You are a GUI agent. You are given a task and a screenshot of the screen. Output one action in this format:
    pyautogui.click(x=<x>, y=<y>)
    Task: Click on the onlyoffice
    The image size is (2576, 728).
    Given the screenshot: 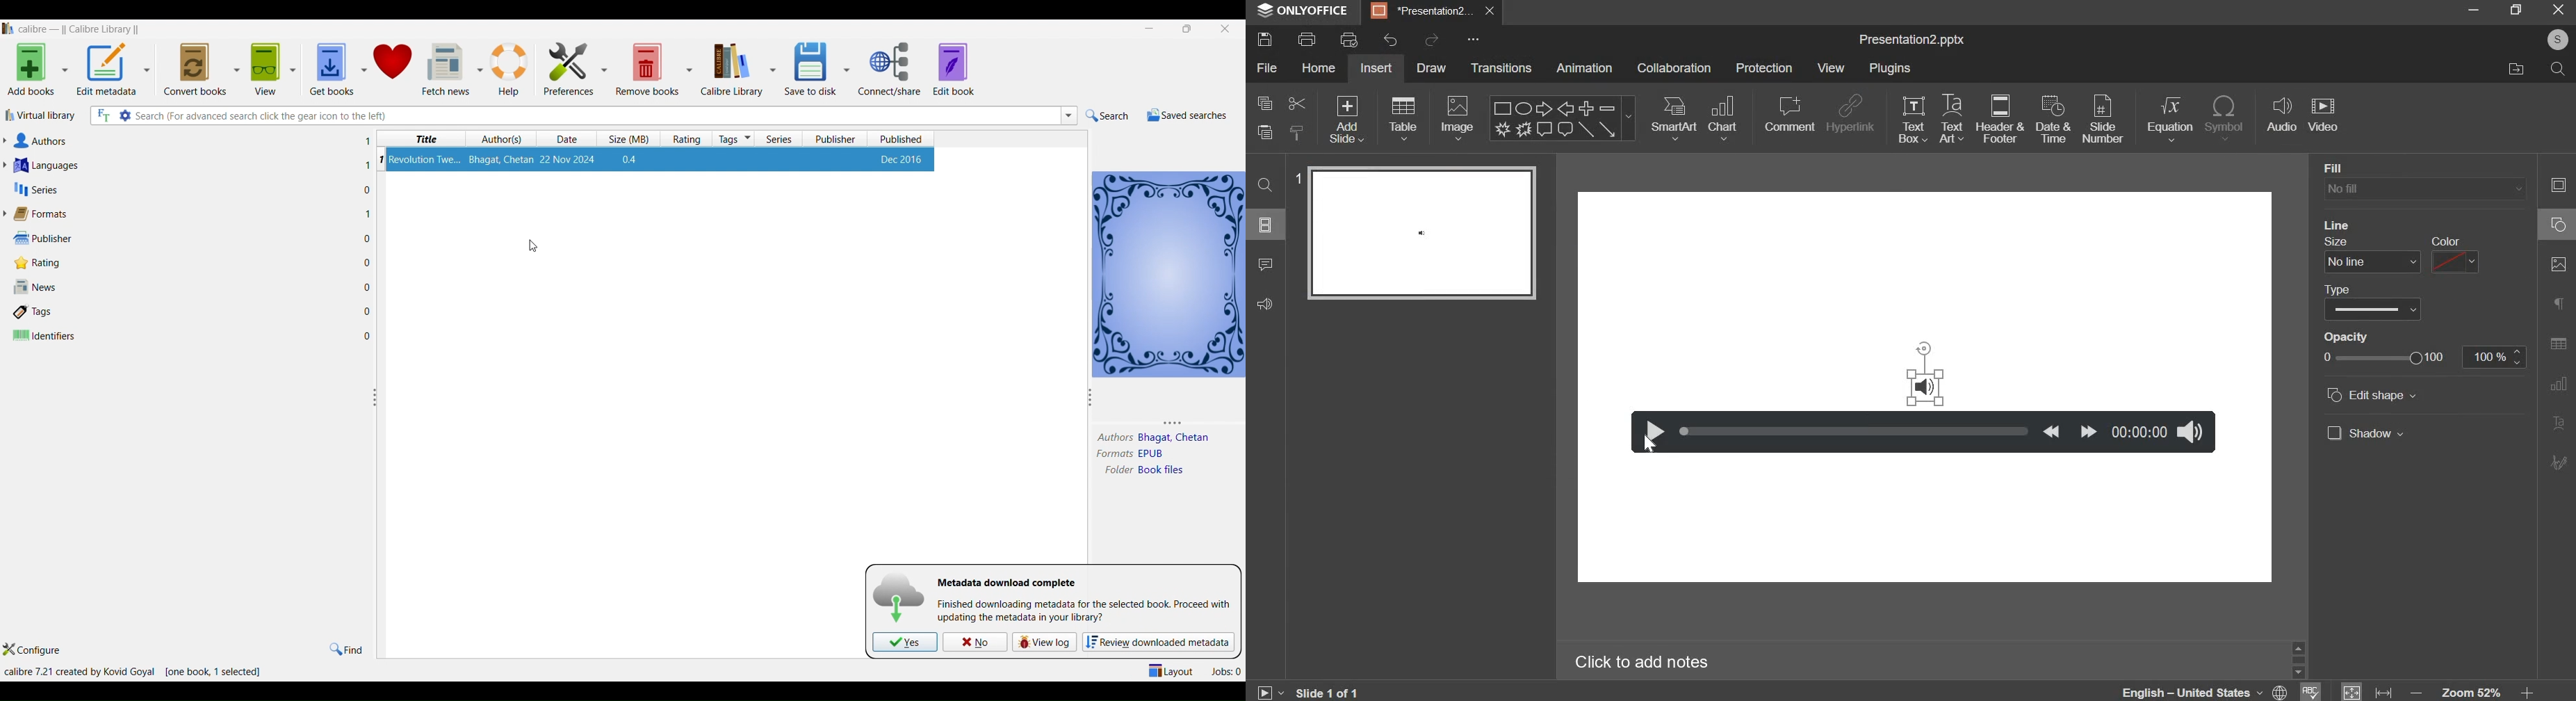 What is the action you would take?
    pyautogui.click(x=1304, y=12)
    